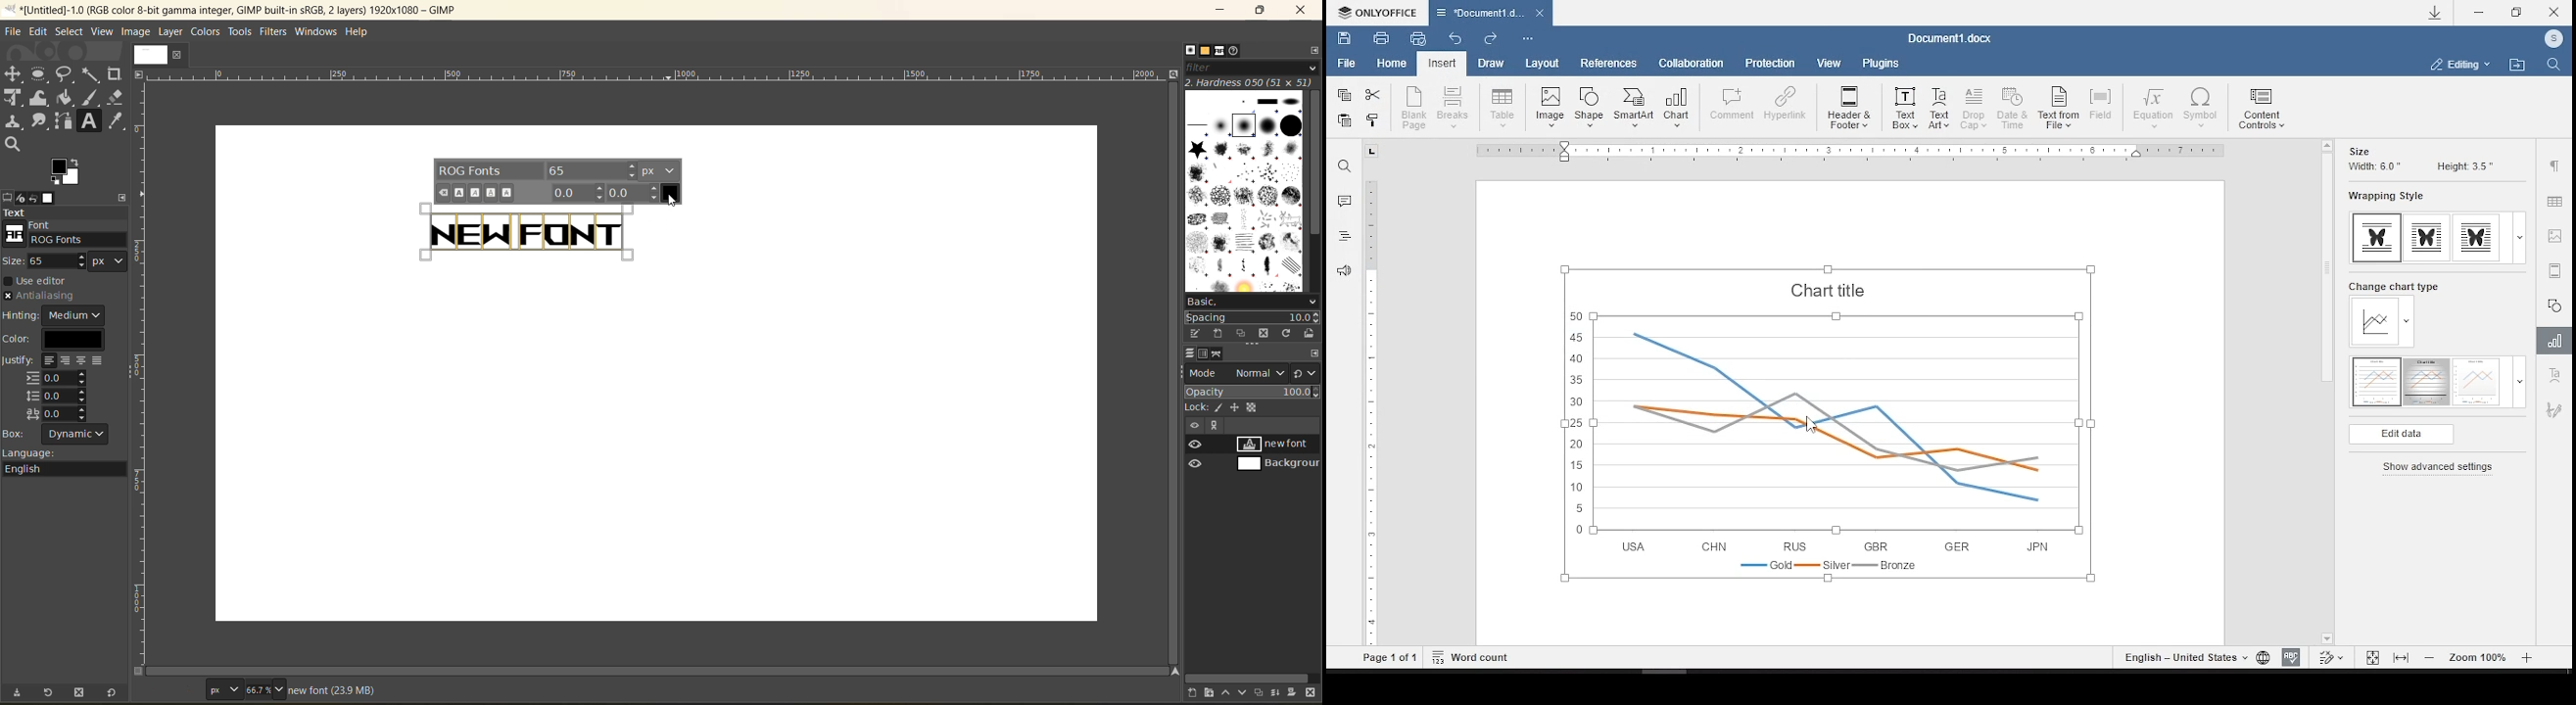 This screenshot has width=2576, height=728. I want to click on print file, so click(1380, 37).